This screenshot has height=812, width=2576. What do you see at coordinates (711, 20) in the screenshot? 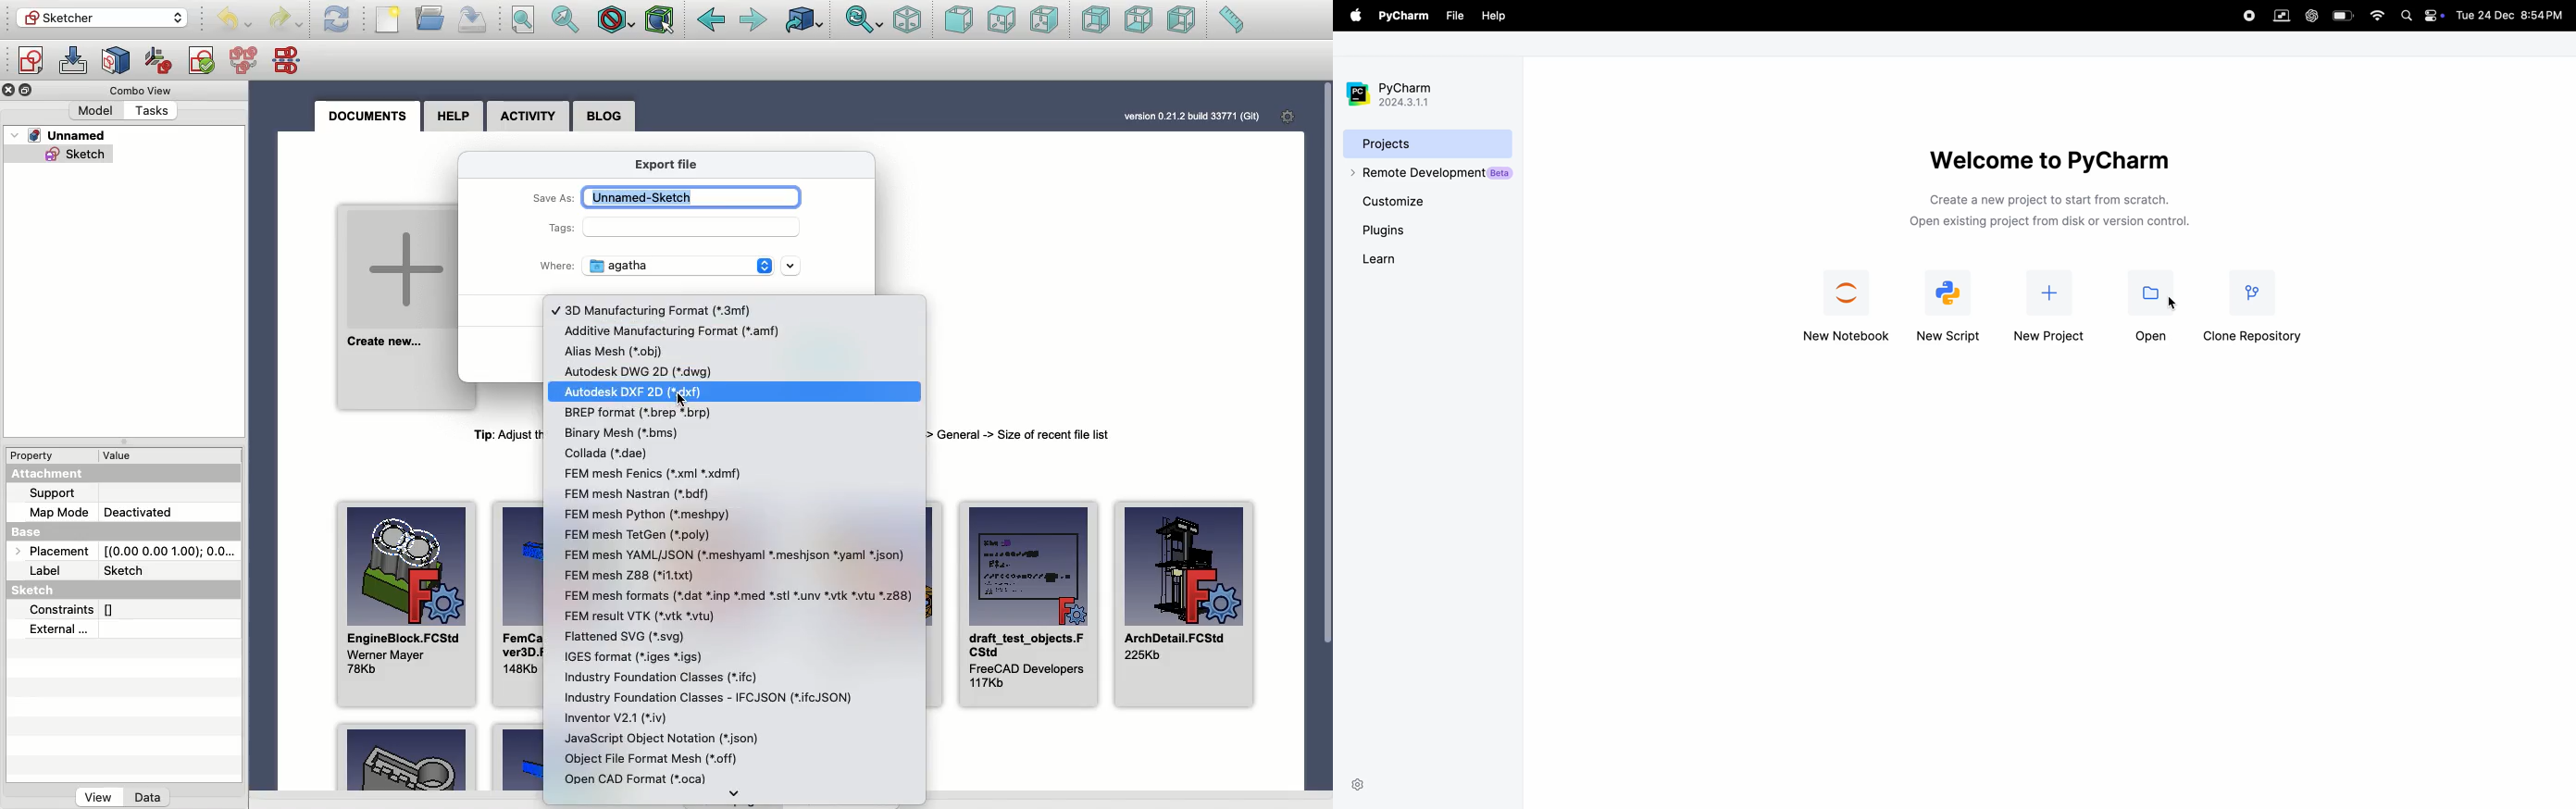
I see `Back` at bounding box center [711, 20].